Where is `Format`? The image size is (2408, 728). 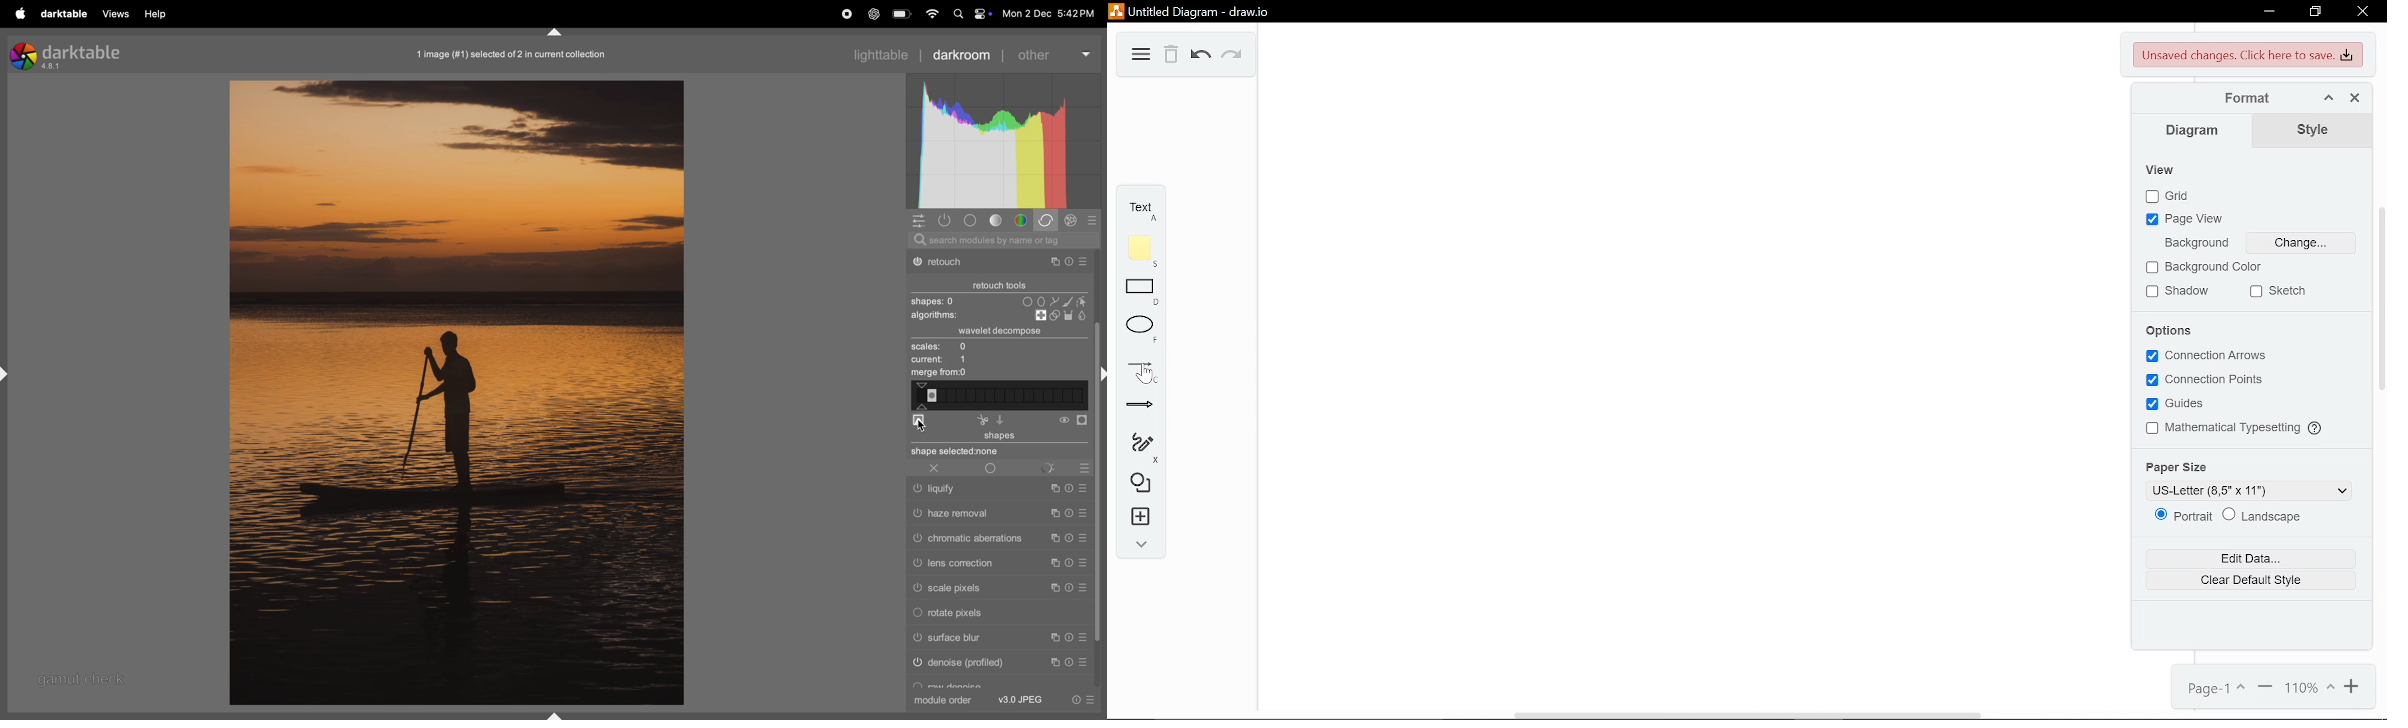
Format is located at coordinates (2237, 98).